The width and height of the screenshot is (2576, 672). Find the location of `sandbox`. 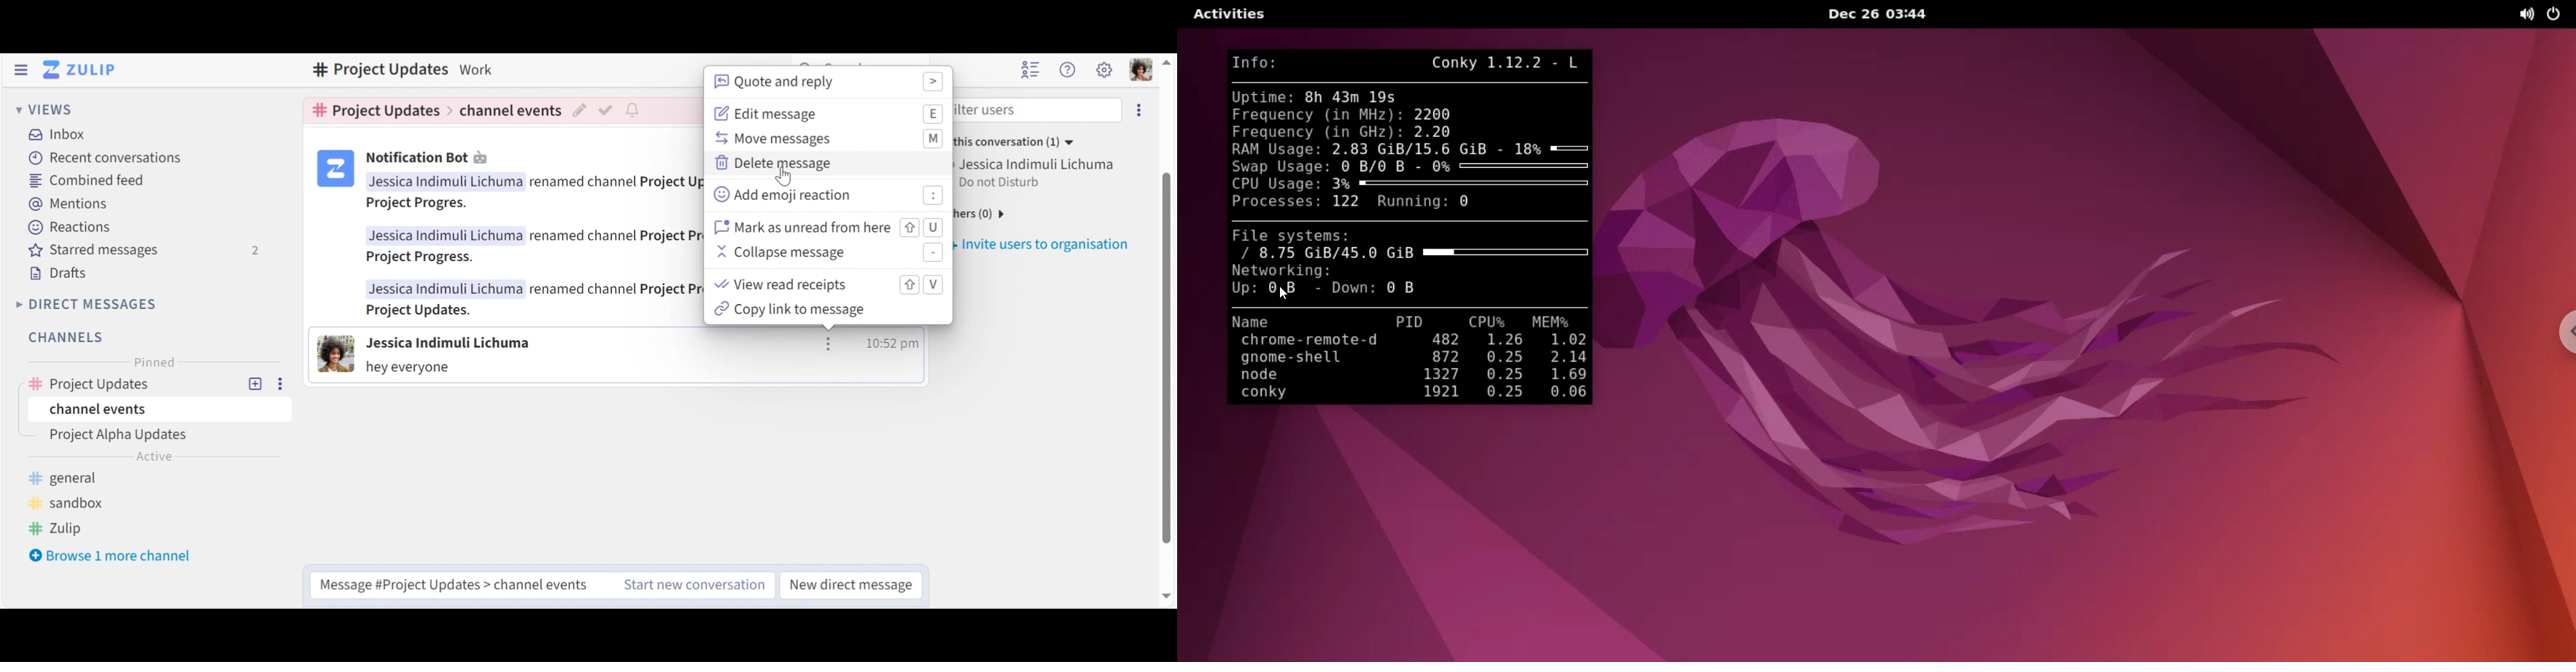

sandbox is located at coordinates (71, 501).